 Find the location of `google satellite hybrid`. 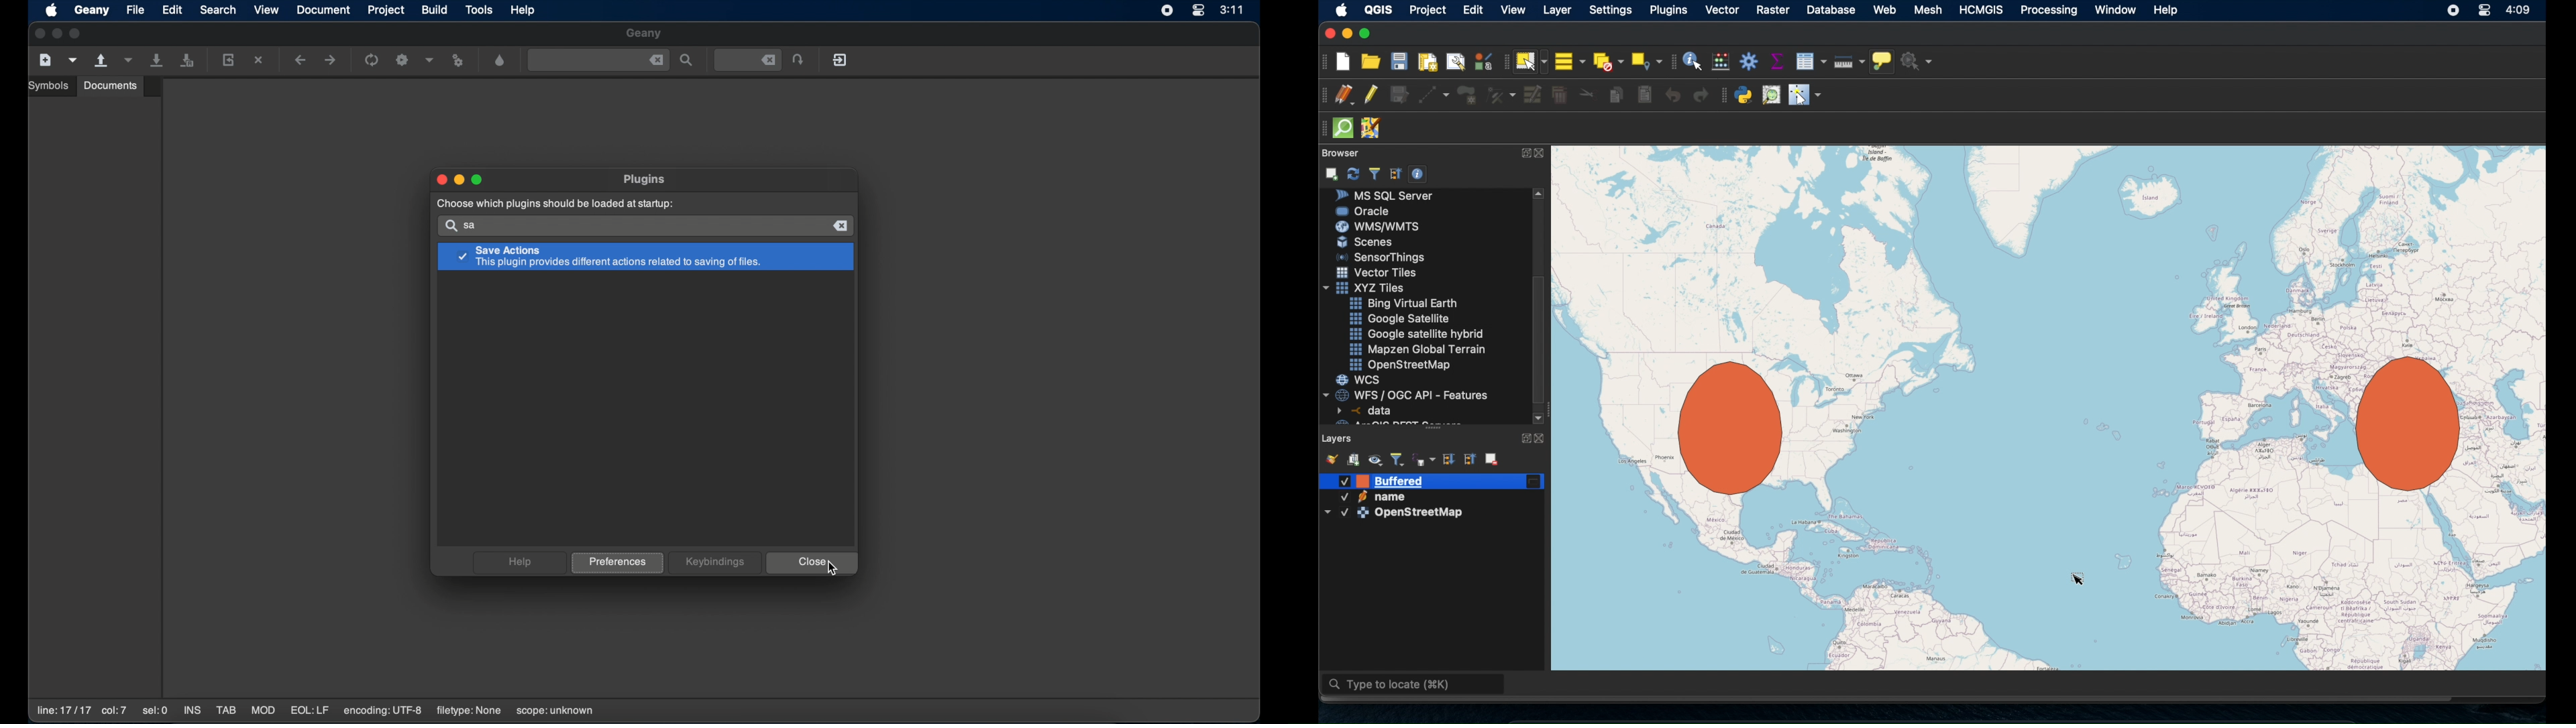

google satellite hybrid is located at coordinates (1416, 335).